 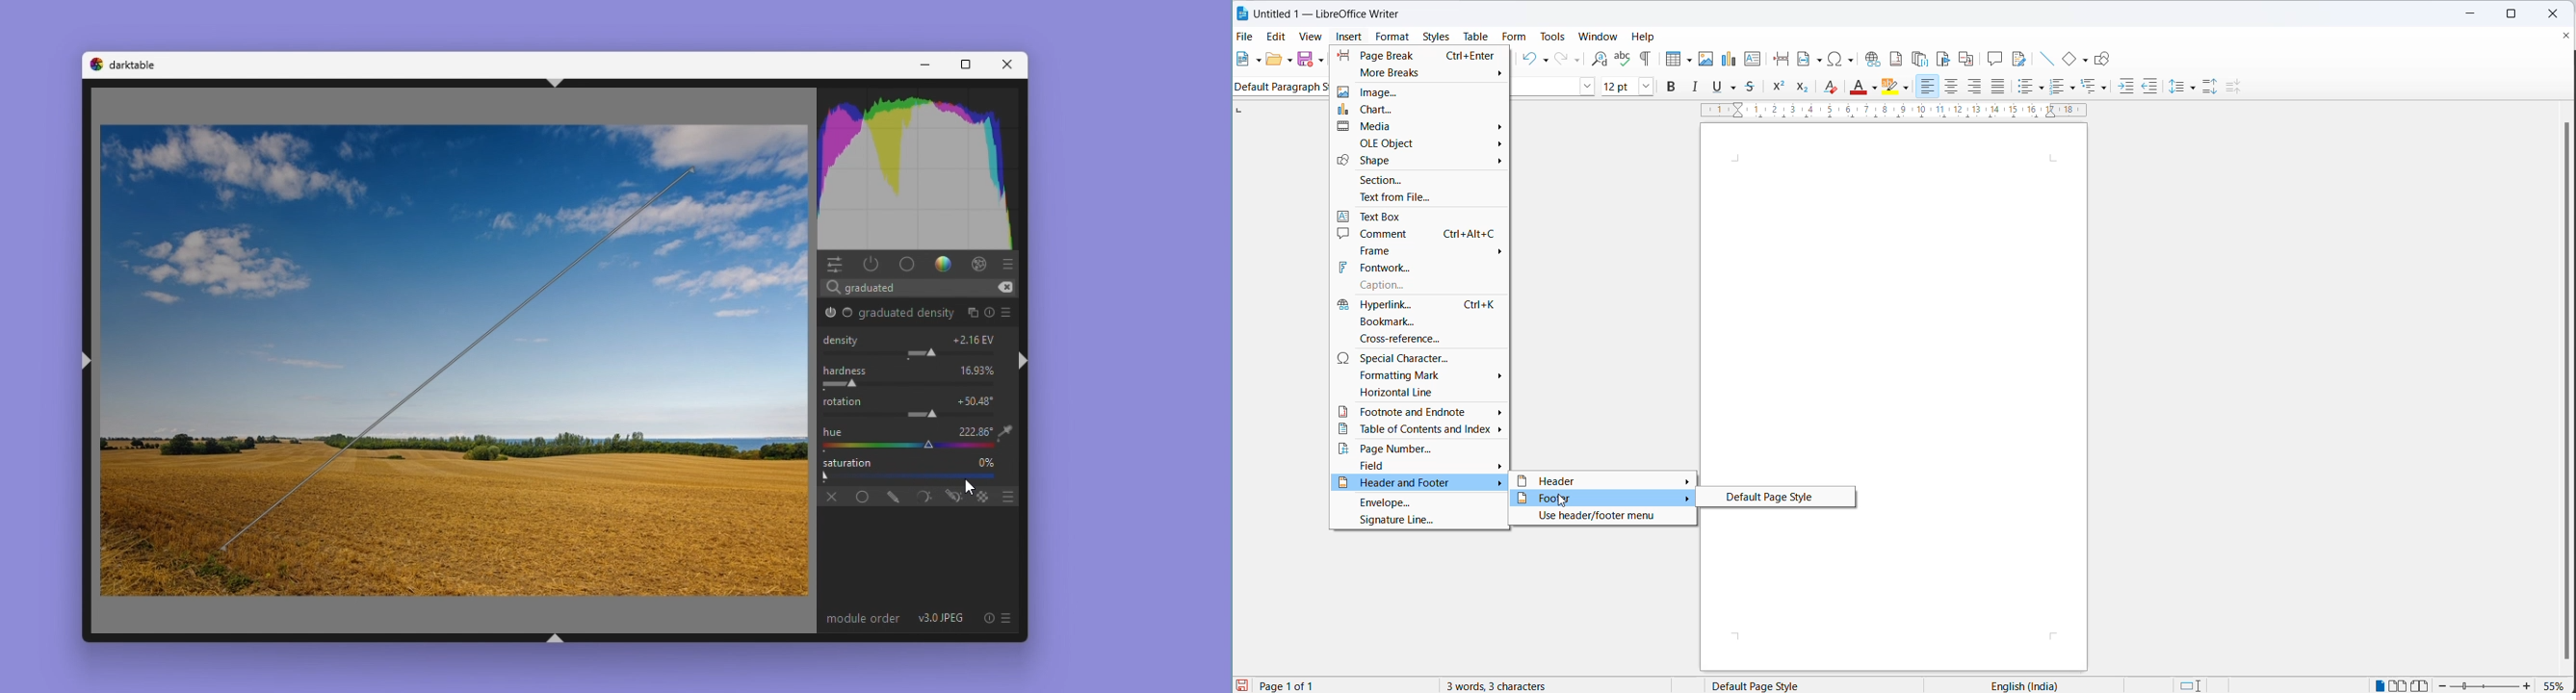 I want to click on Uniformly, so click(x=857, y=495).